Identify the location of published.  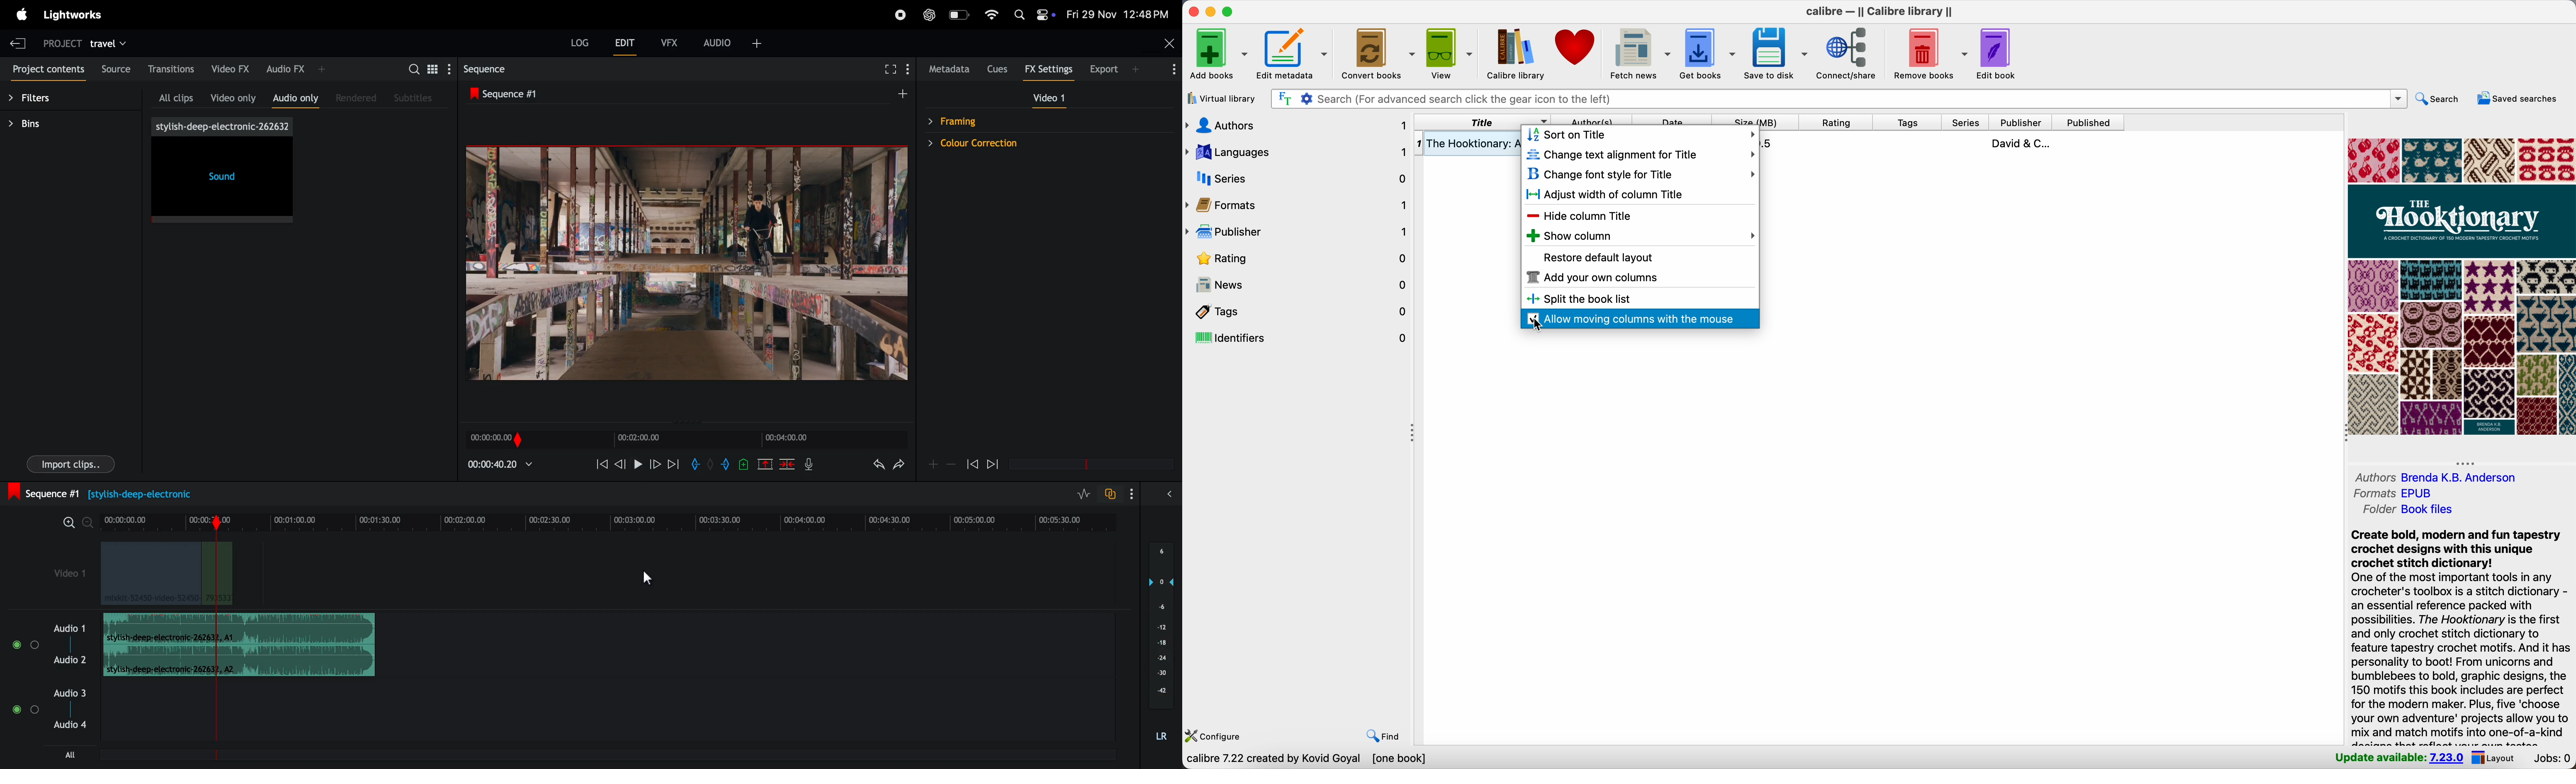
(2089, 122).